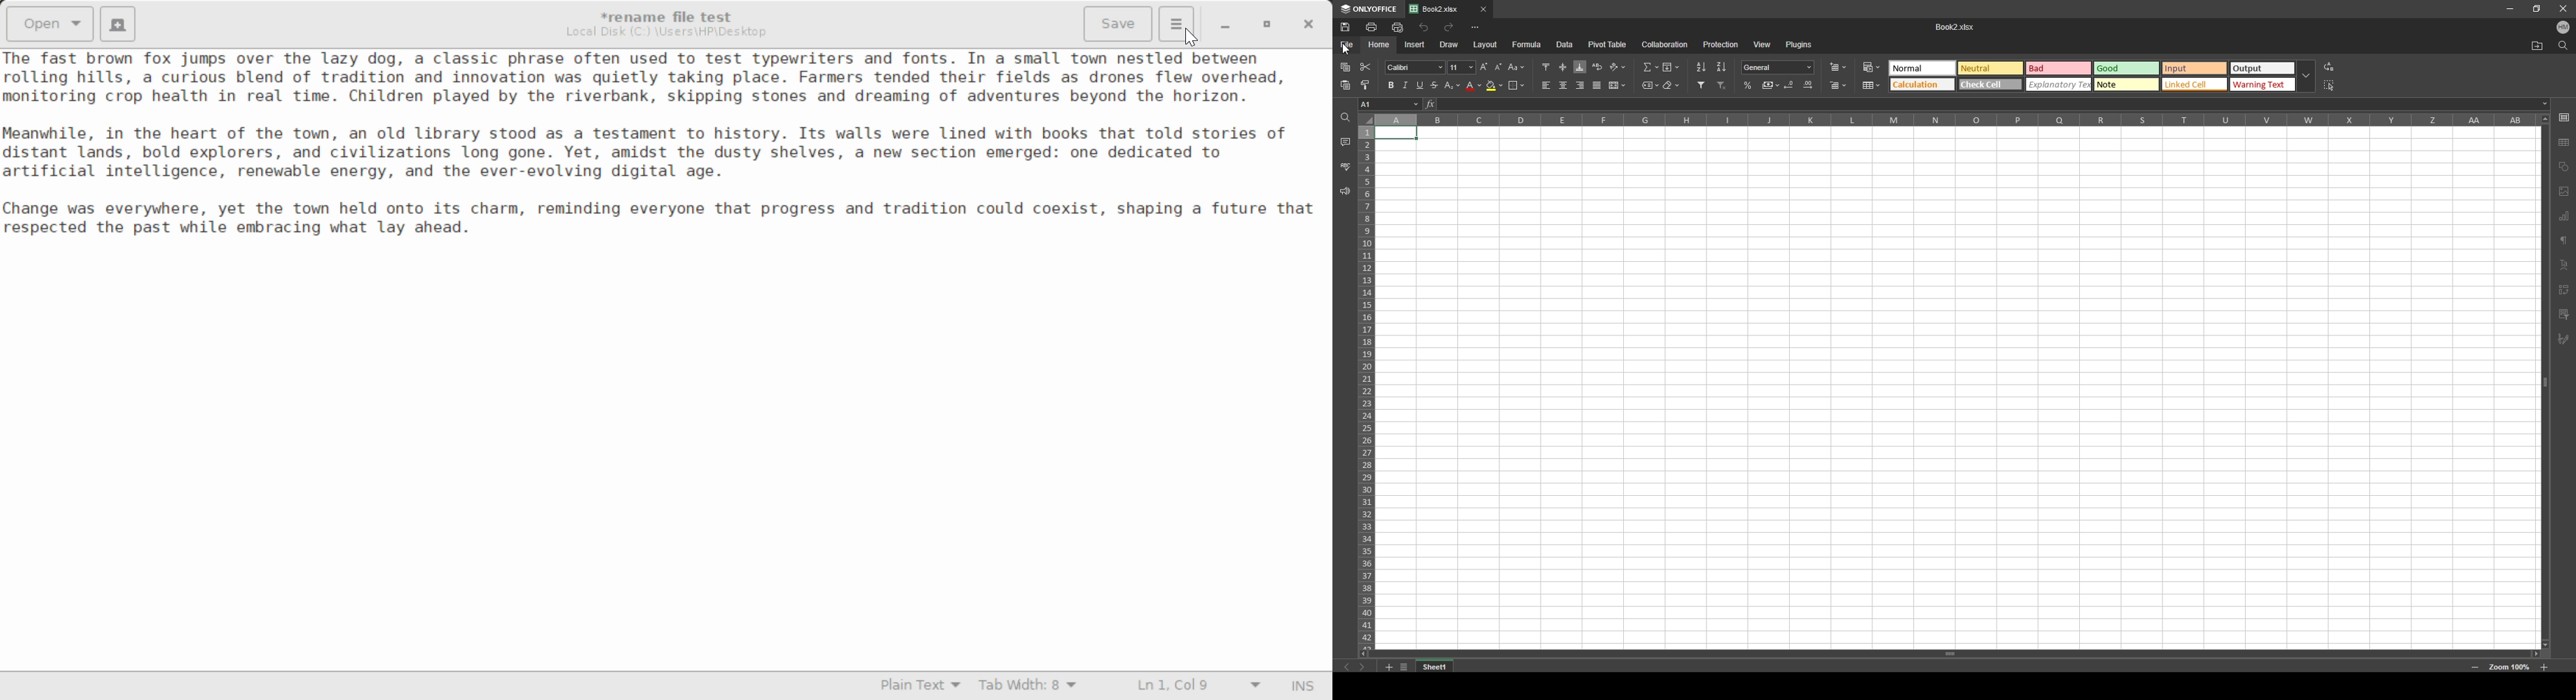 The width and height of the screenshot is (2576, 700). What do you see at coordinates (1450, 44) in the screenshot?
I see `draw` at bounding box center [1450, 44].